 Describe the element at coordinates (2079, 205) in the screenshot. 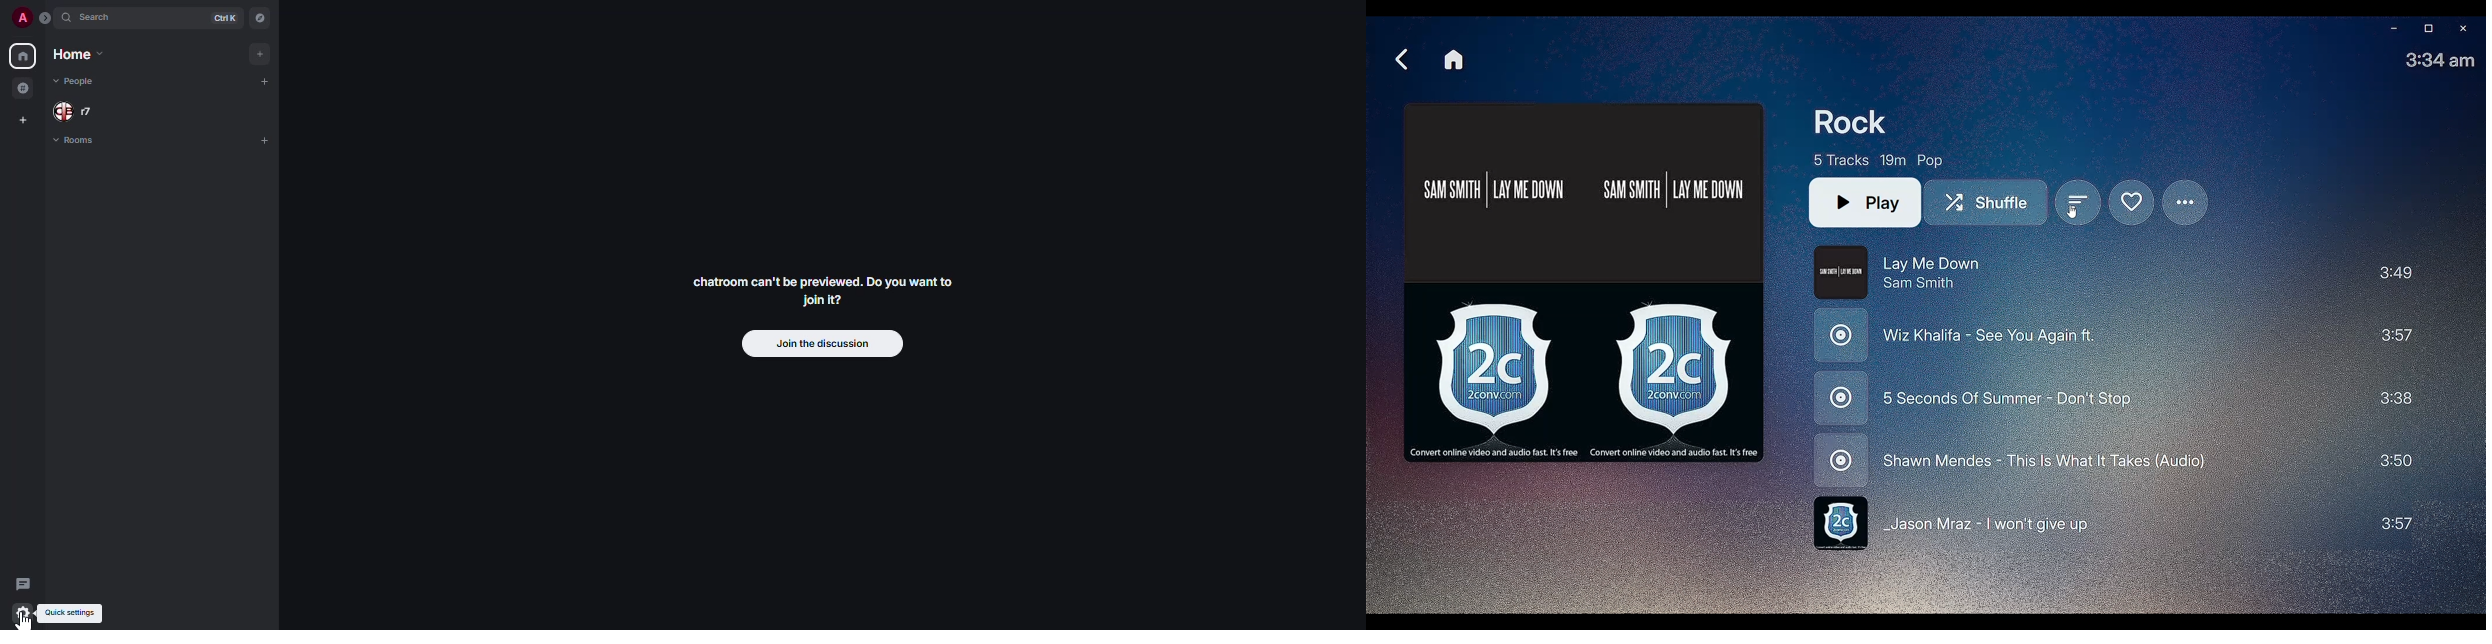

I see `Sort by` at that location.